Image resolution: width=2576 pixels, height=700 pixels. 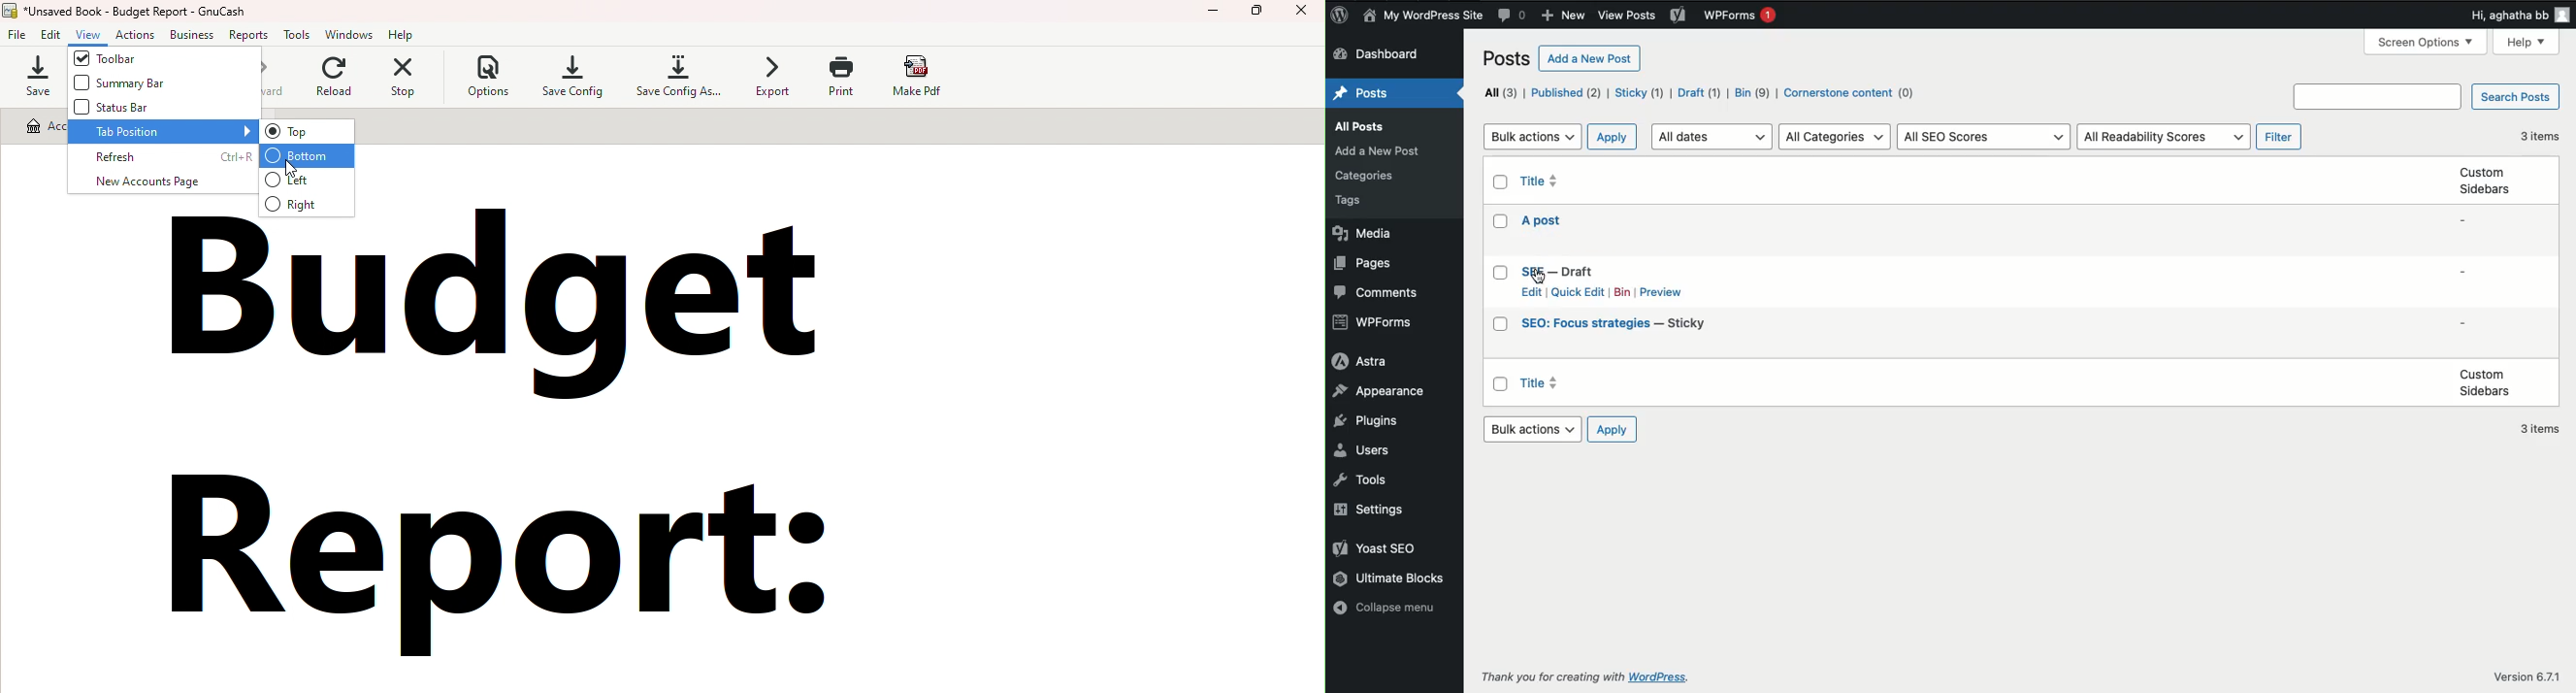 What do you see at coordinates (2483, 382) in the screenshot?
I see `Custom sidebars ` at bounding box center [2483, 382].